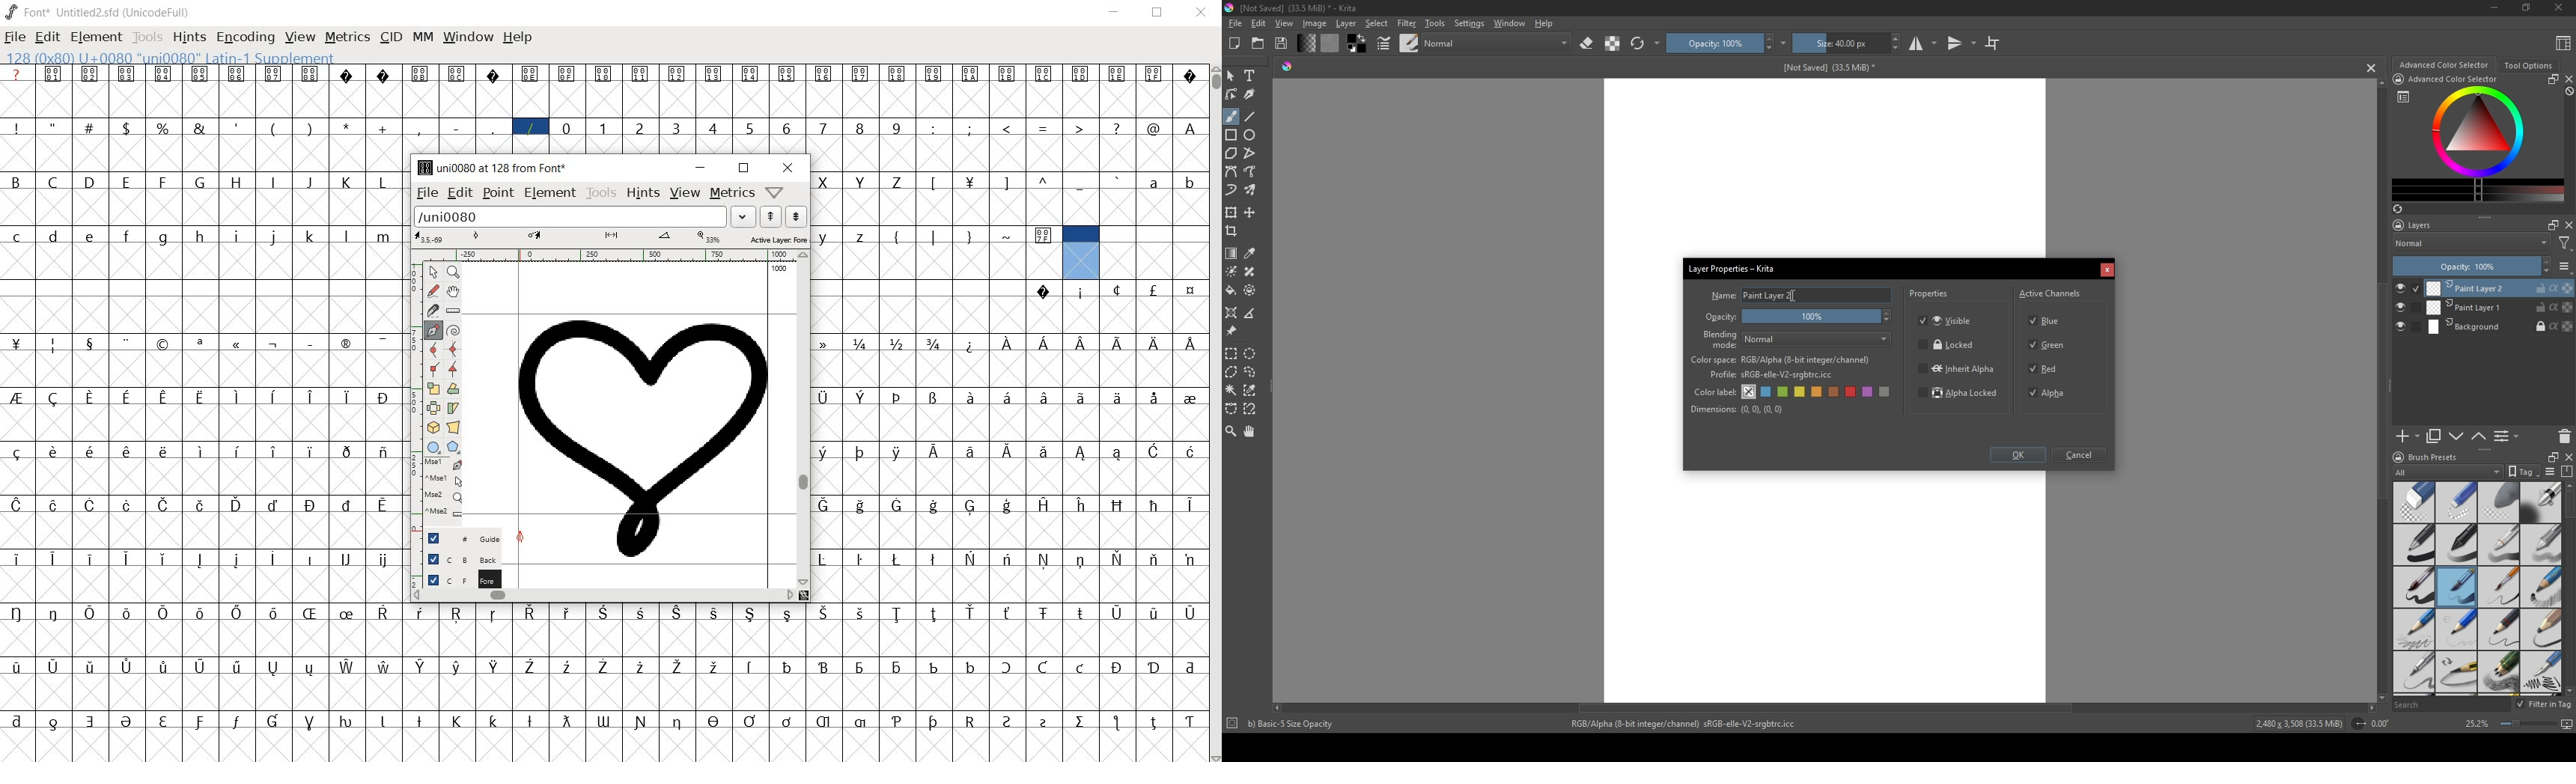 This screenshot has height=784, width=2576. Describe the element at coordinates (2398, 79) in the screenshot. I see `icon` at that location.